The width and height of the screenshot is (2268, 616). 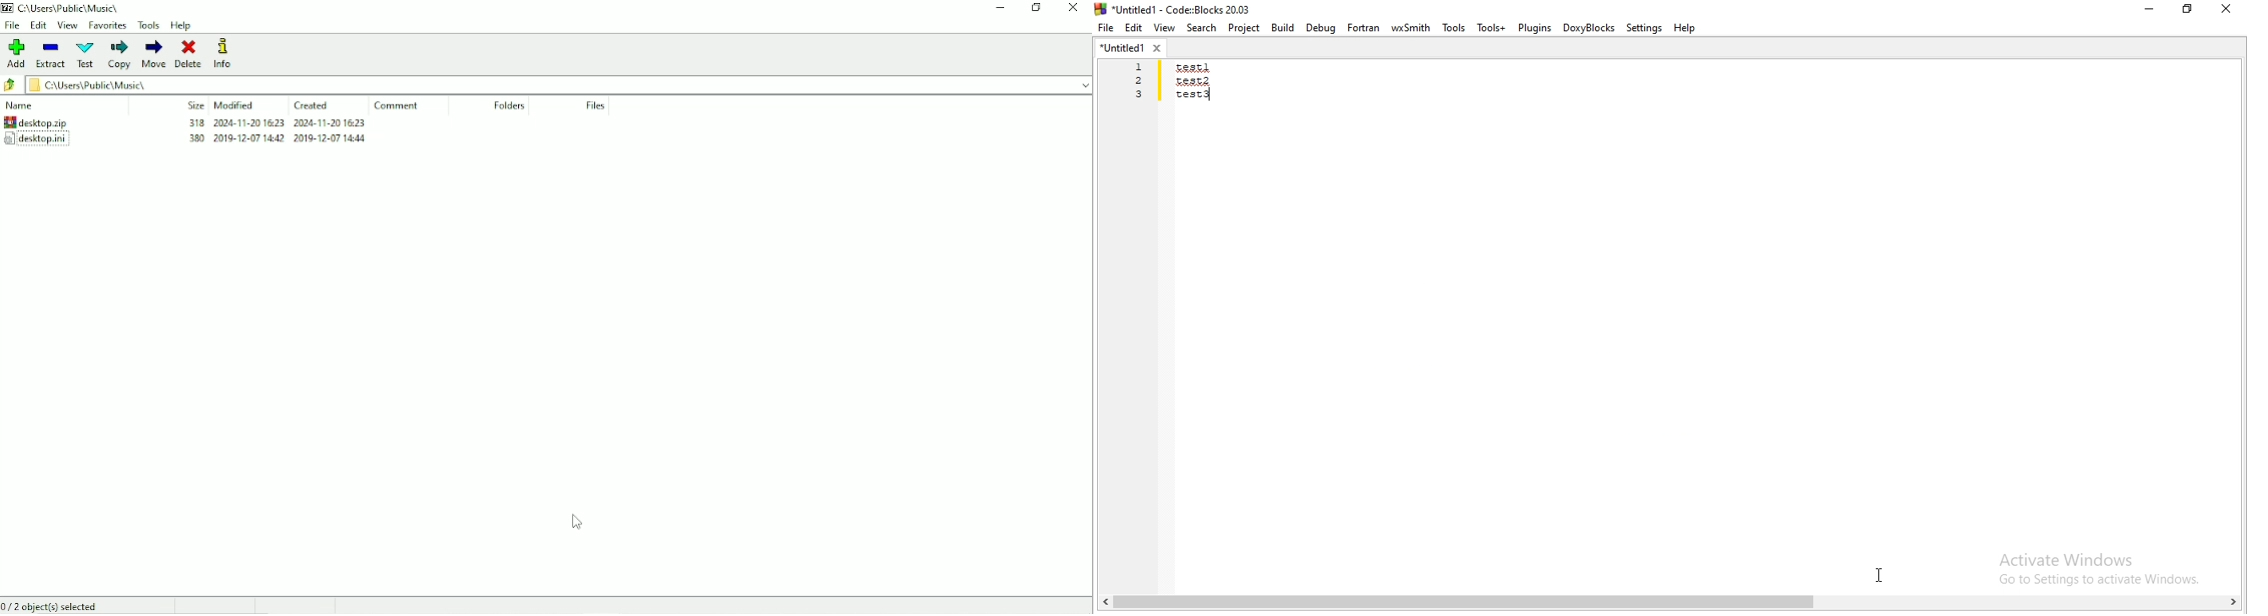 I want to click on Created, so click(x=314, y=105).